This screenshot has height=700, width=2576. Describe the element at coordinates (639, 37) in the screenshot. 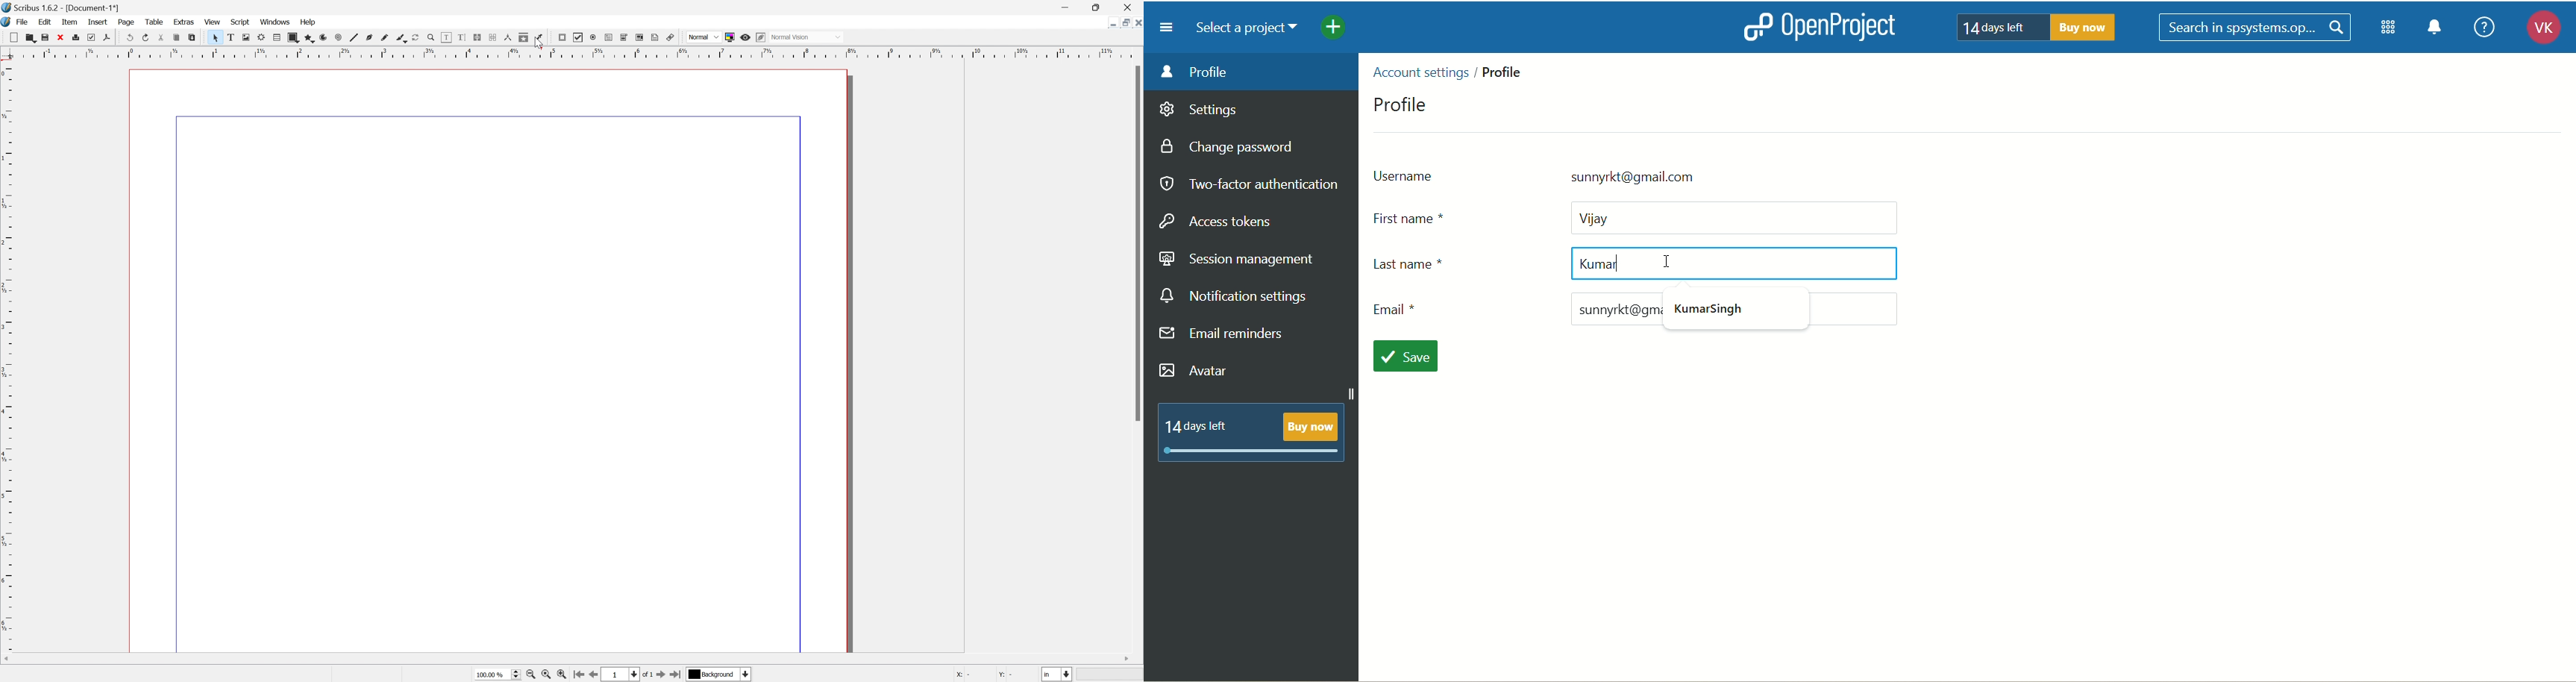

I see `PDF list box` at that location.